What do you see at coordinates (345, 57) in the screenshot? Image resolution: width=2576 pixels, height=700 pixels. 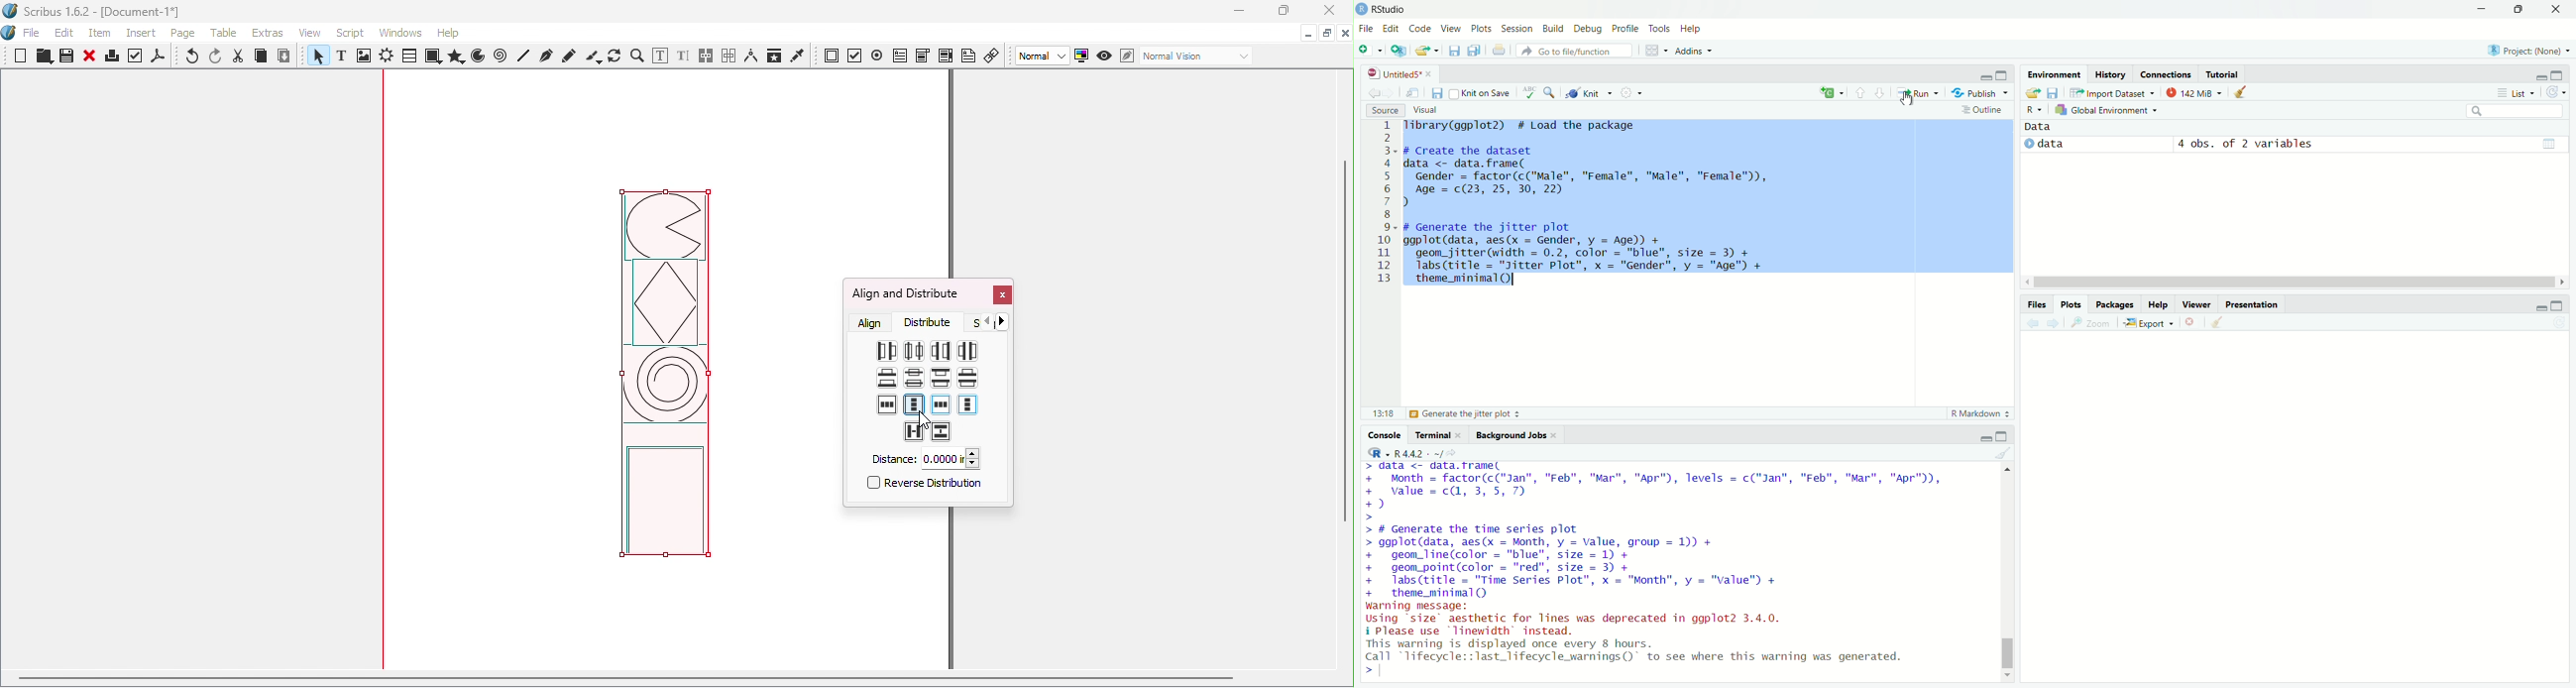 I see `Text frame` at bounding box center [345, 57].